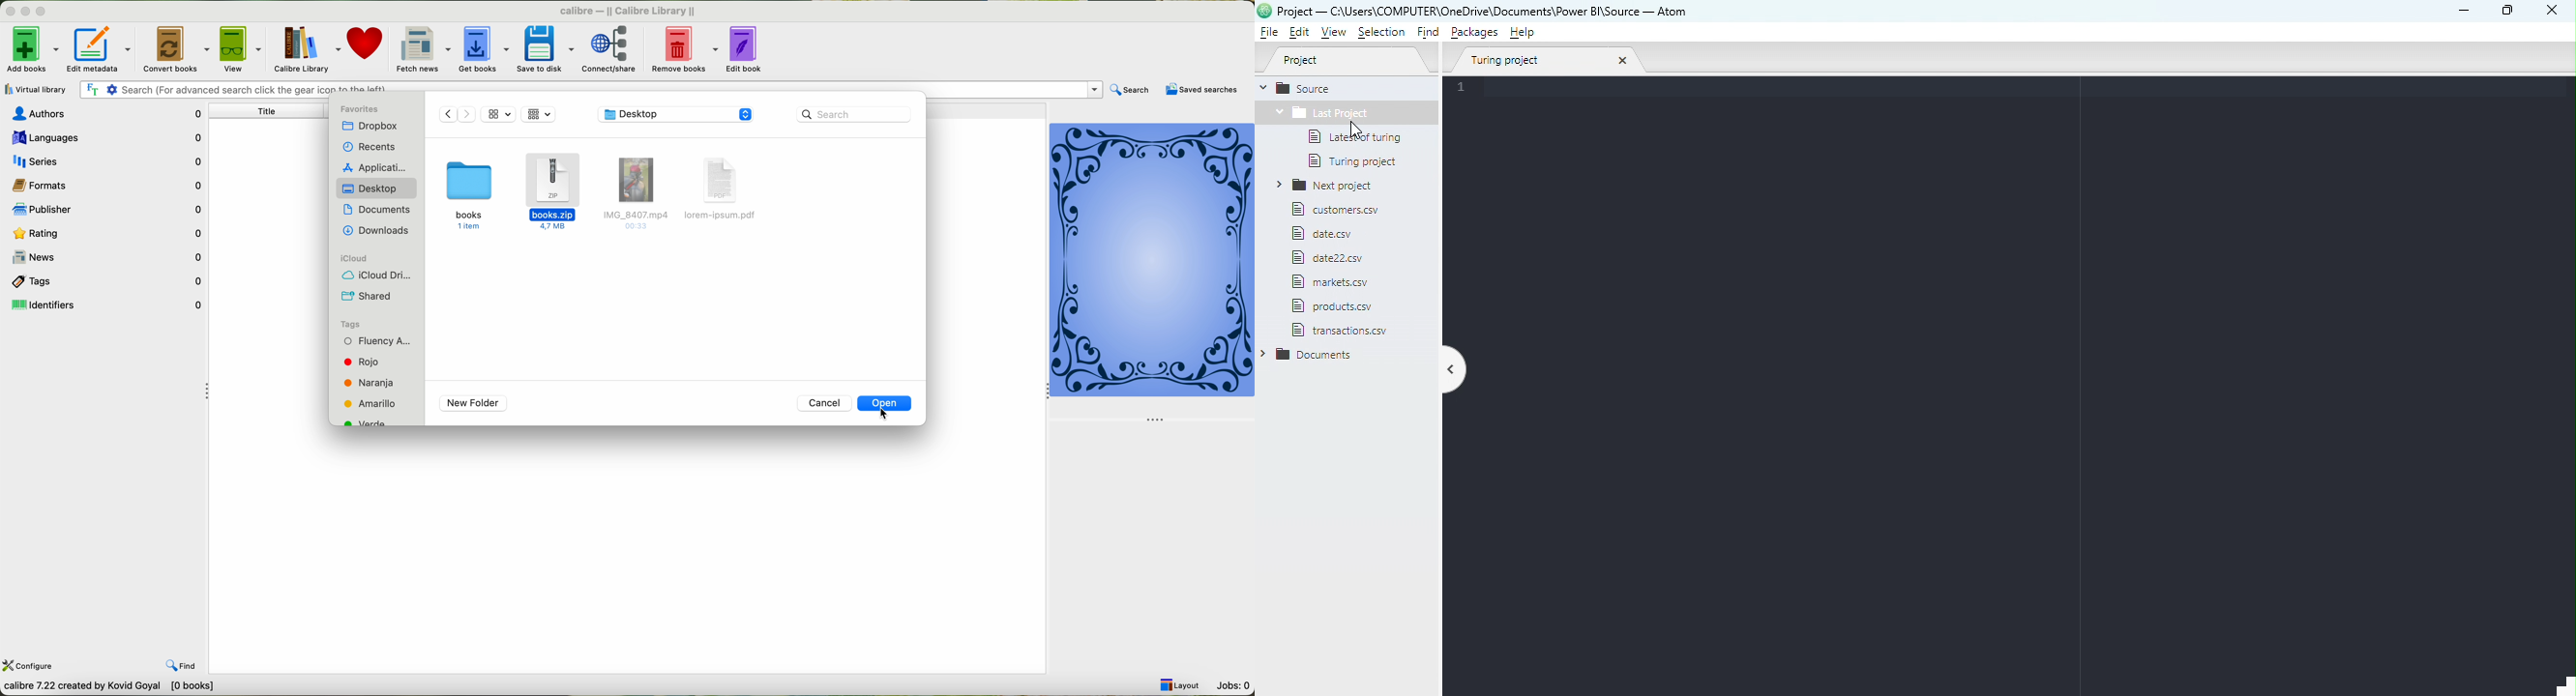 Image resolution: width=2576 pixels, height=700 pixels. I want to click on Latest of Turing, so click(1353, 139).